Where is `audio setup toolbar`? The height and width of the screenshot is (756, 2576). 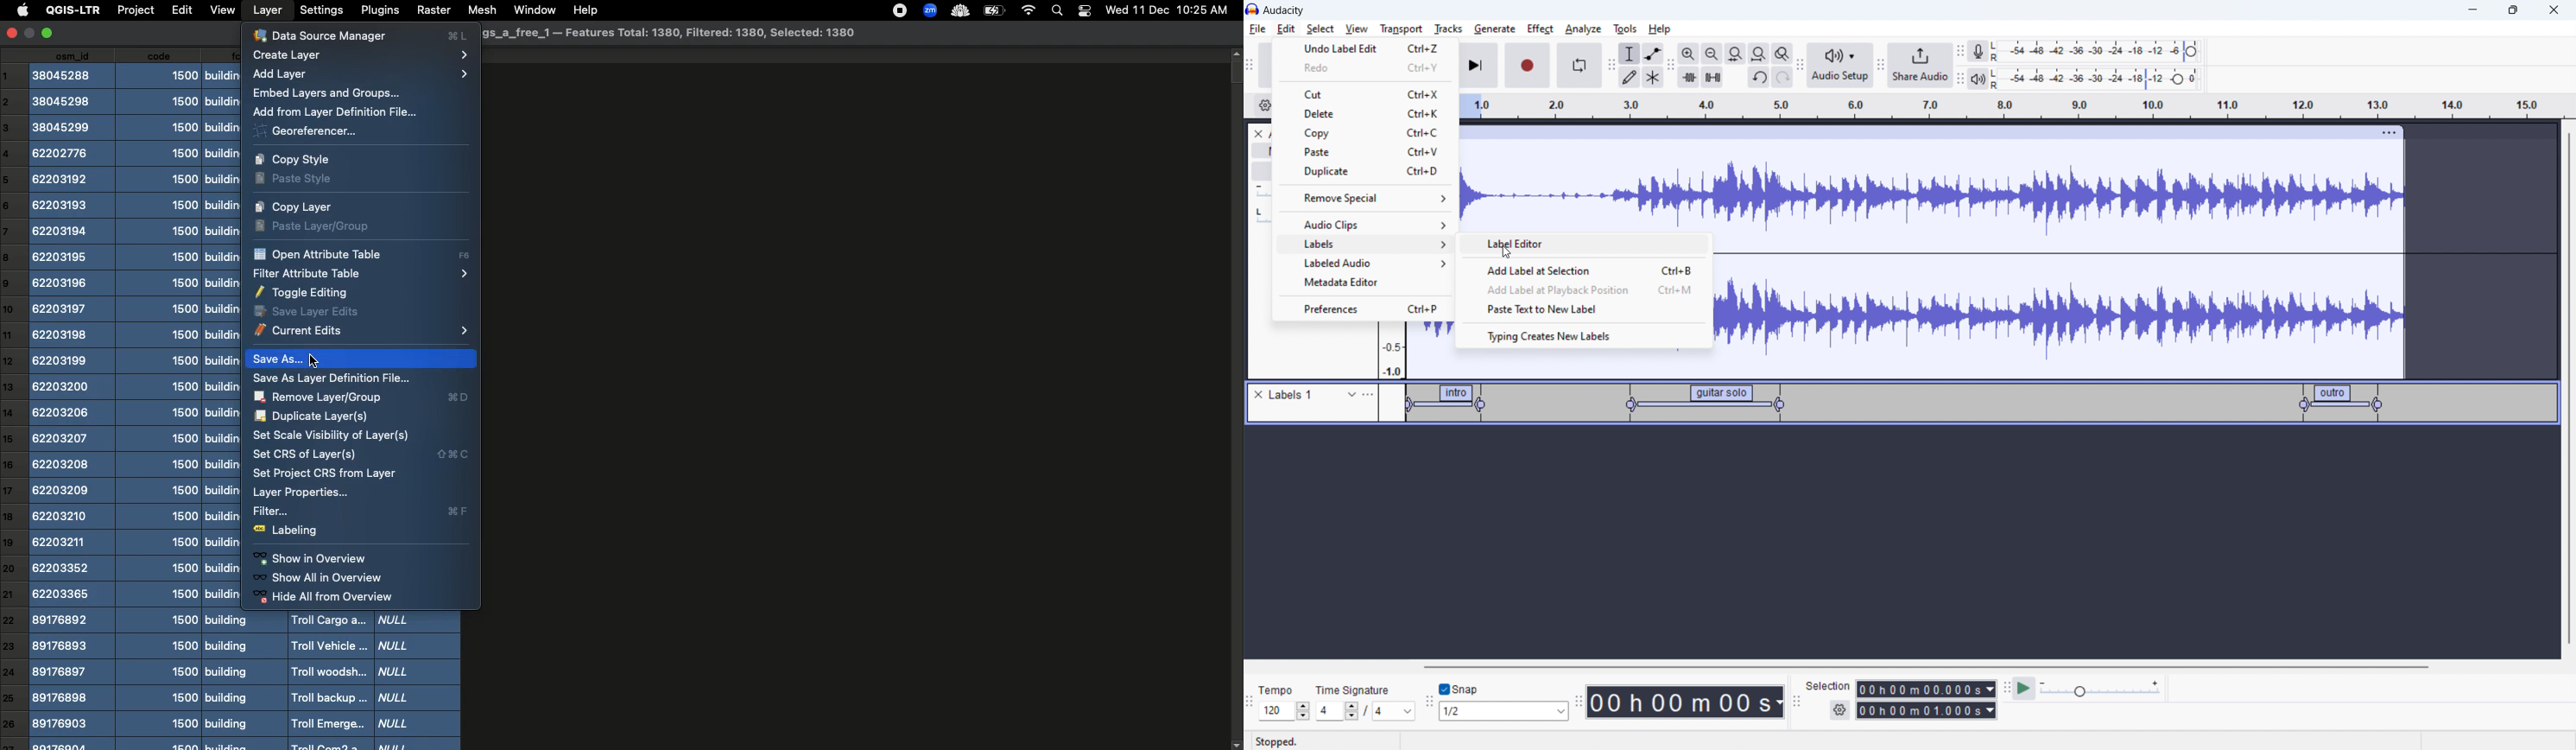 audio setup toolbar is located at coordinates (1799, 65).